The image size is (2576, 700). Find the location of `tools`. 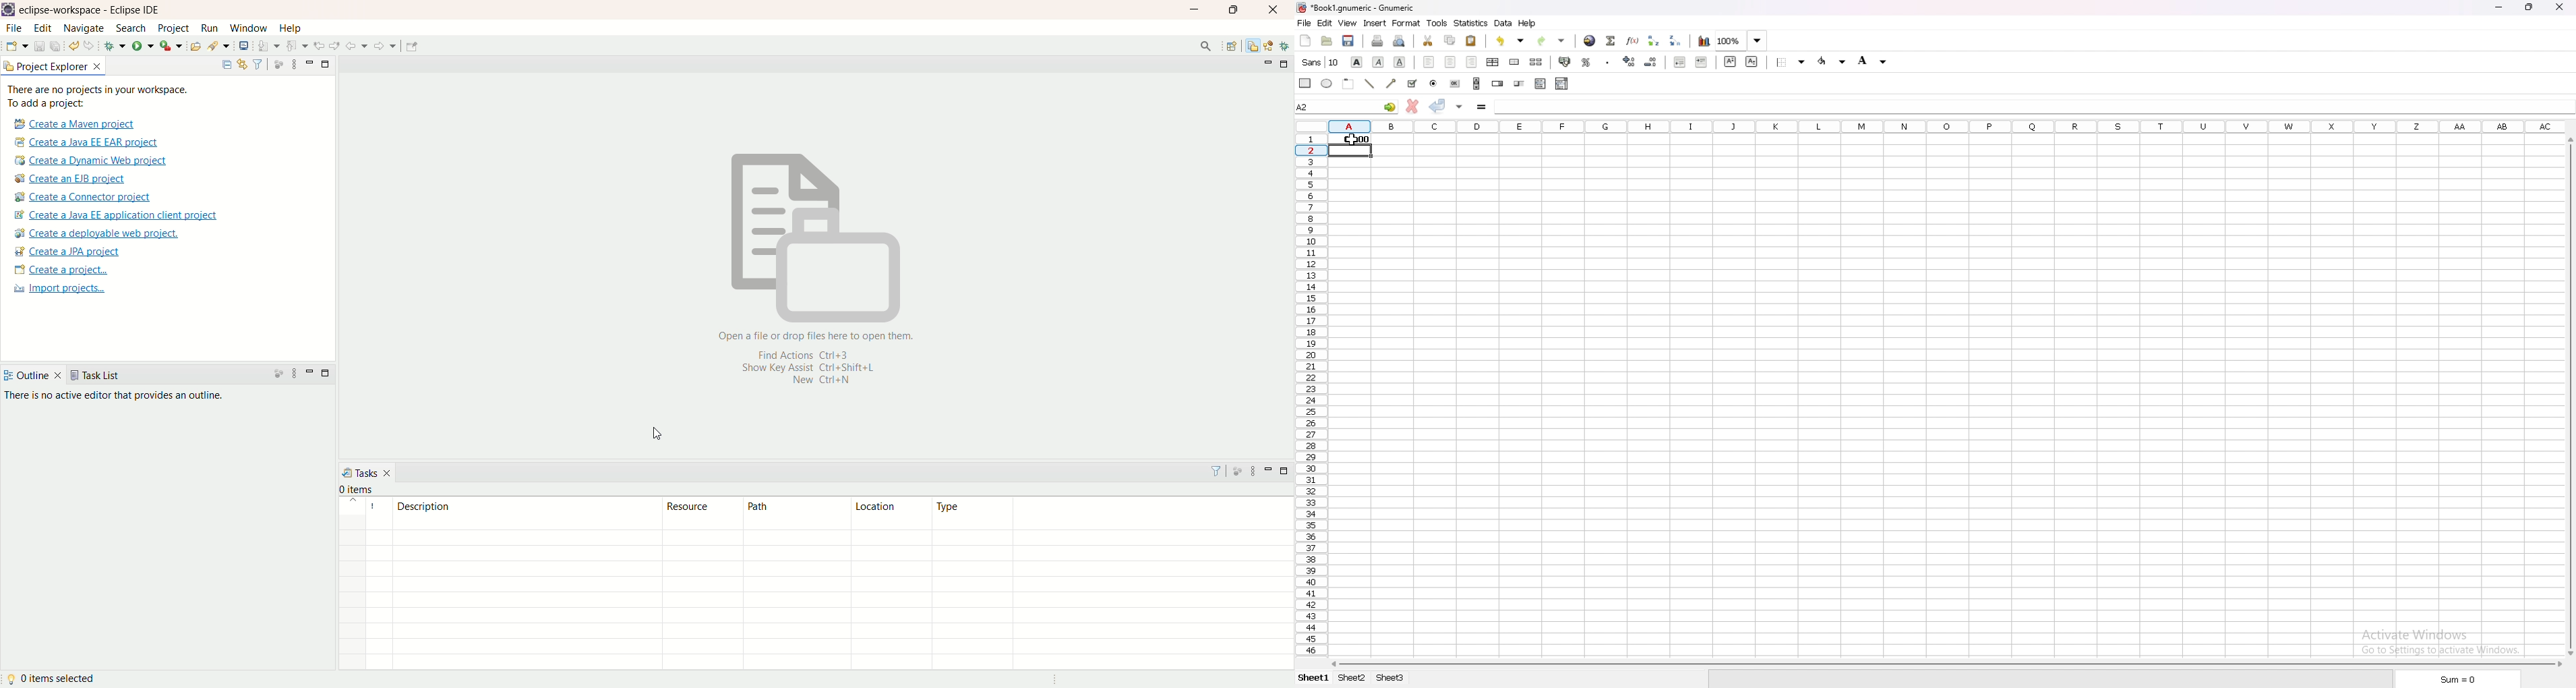

tools is located at coordinates (1437, 22).